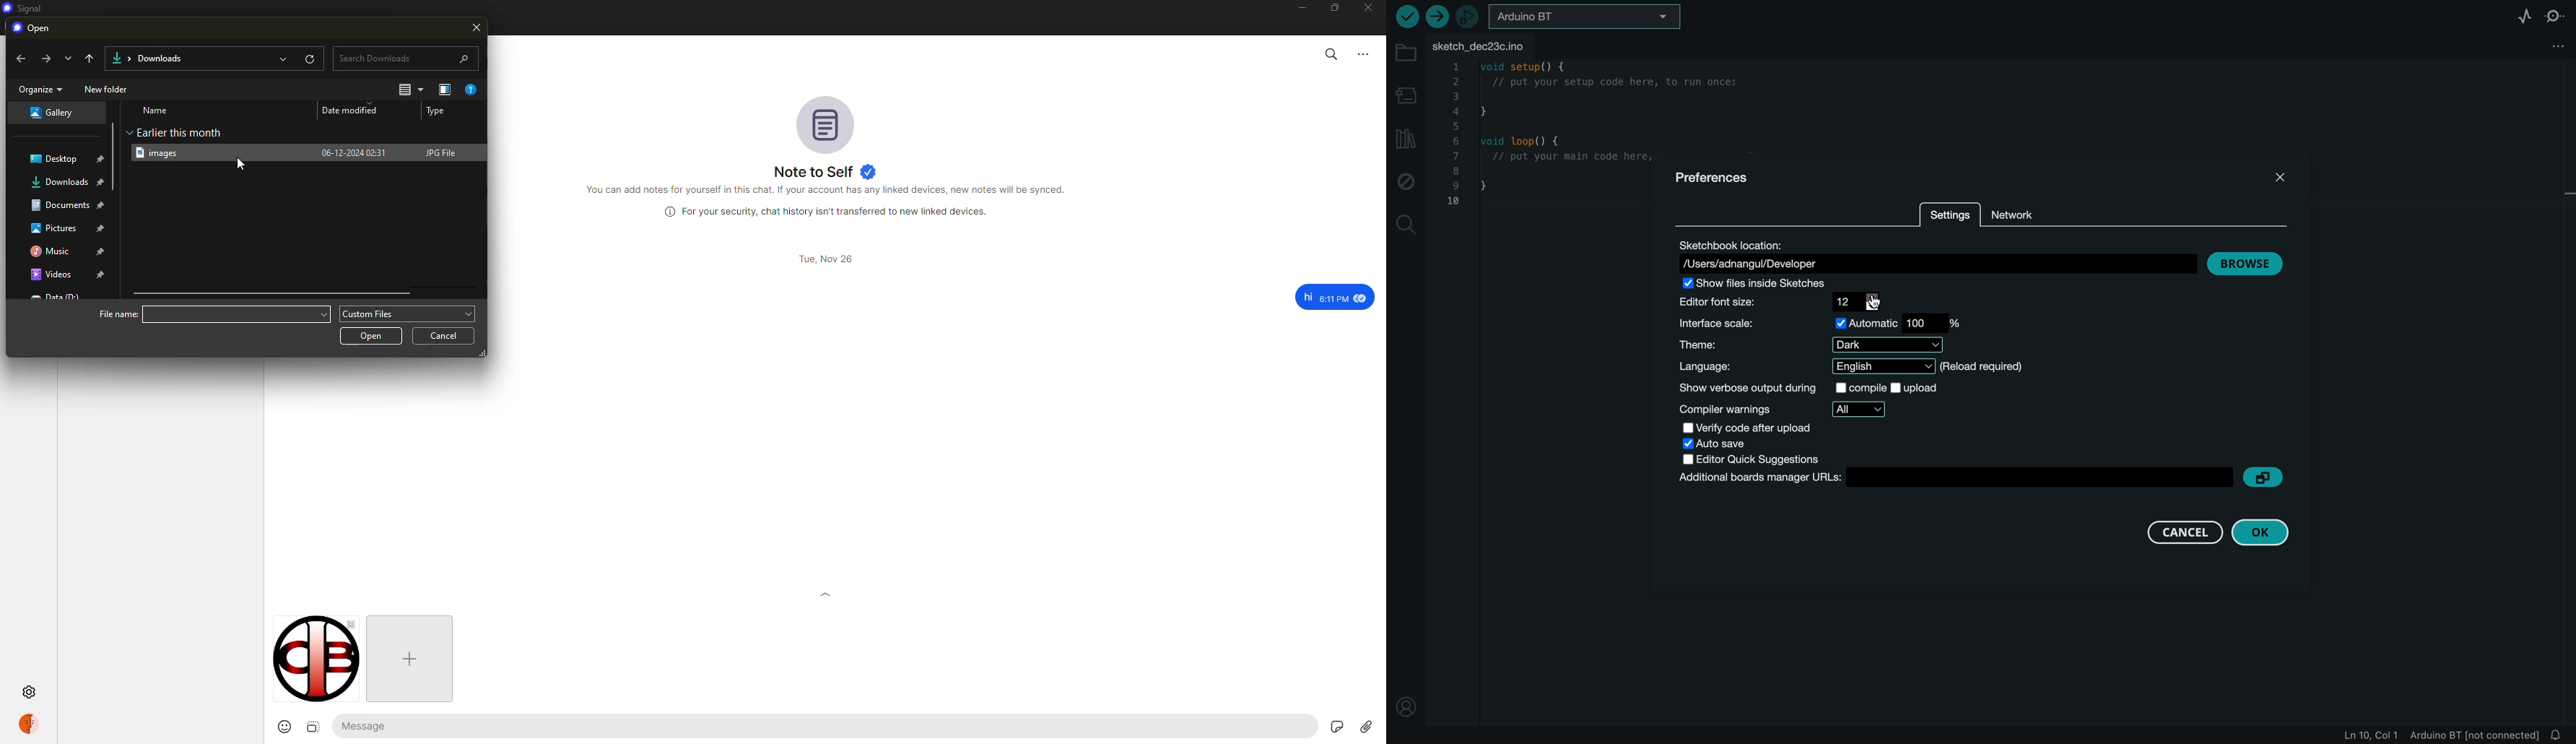 The image size is (2576, 756). I want to click on custom files, so click(371, 315).